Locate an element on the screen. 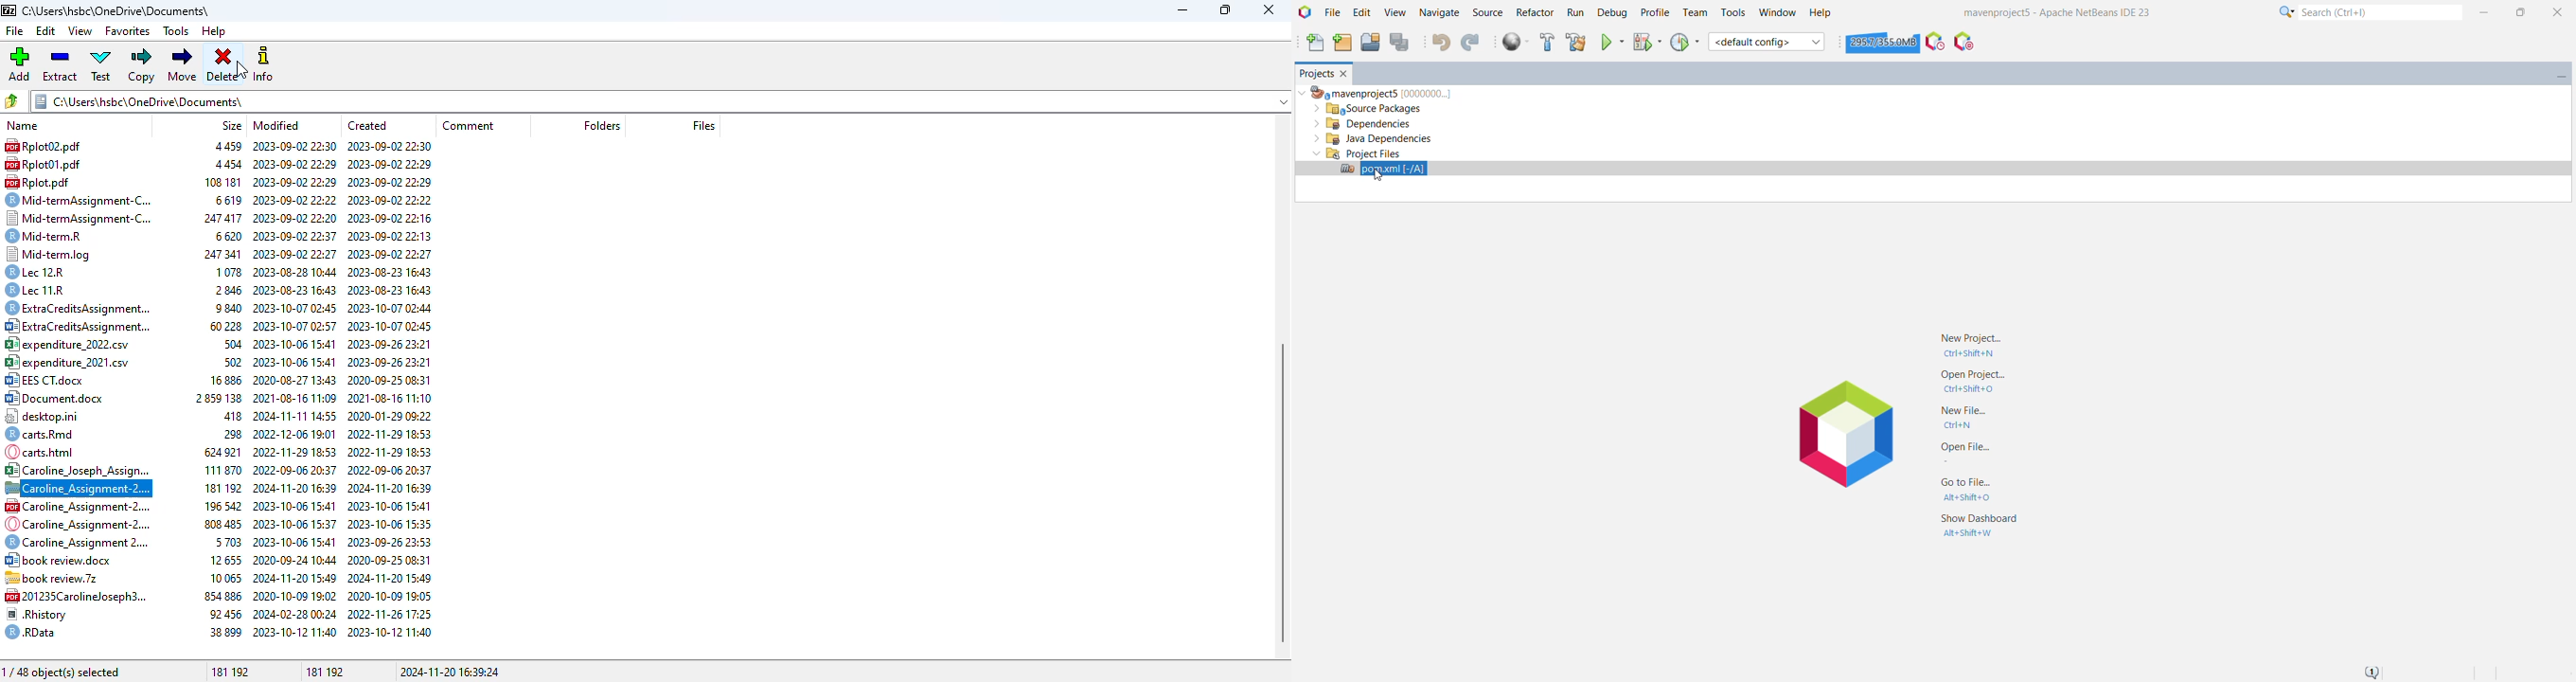 The width and height of the screenshot is (2576, 700). 418 is located at coordinates (228, 415).